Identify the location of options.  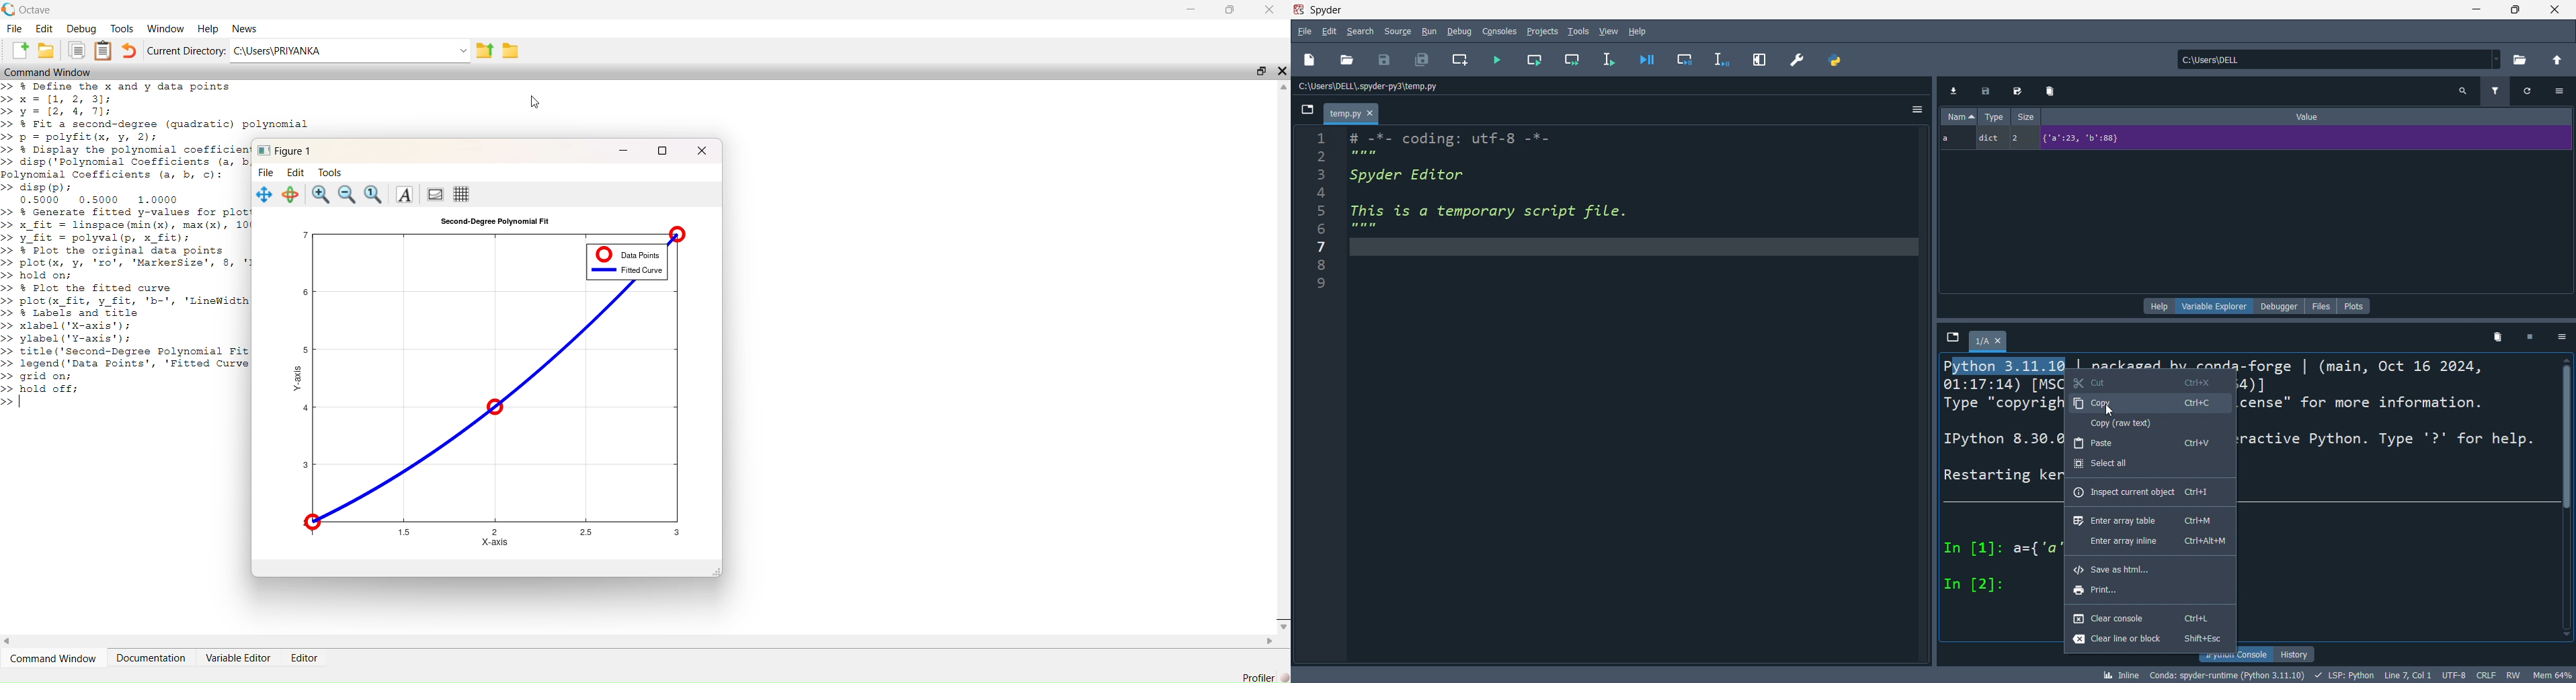
(1917, 110).